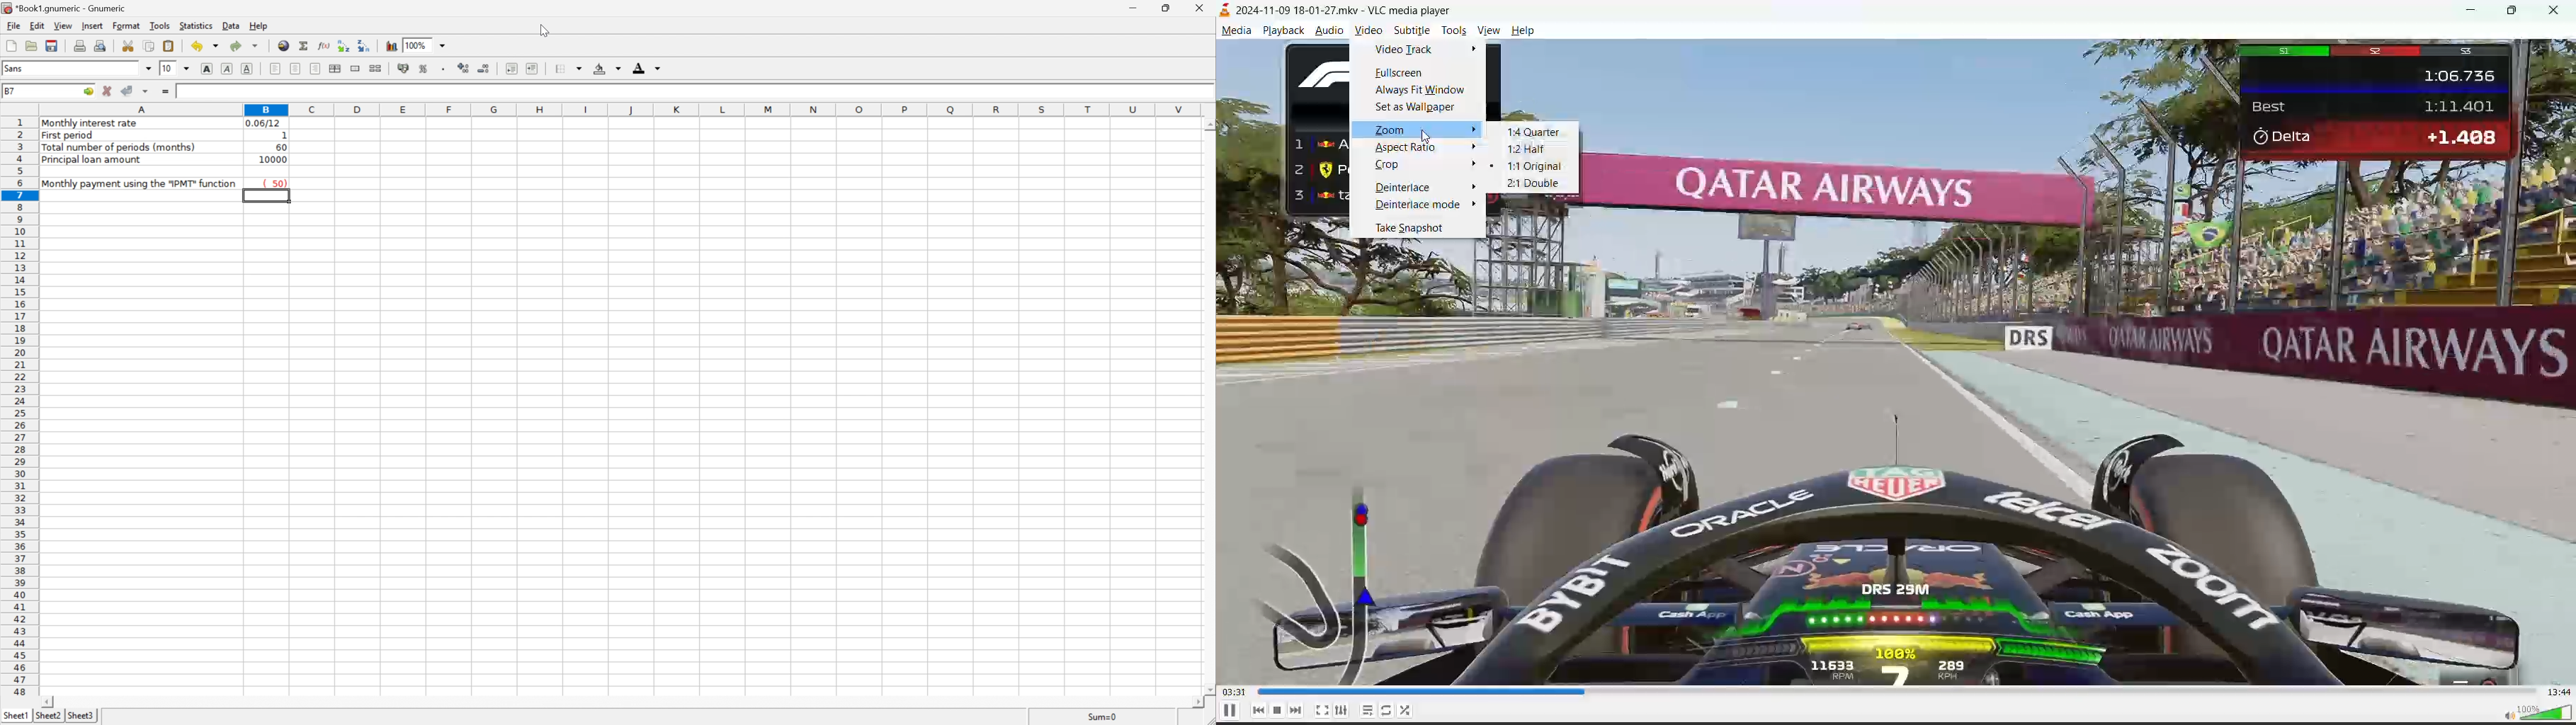 This screenshot has width=2576, height=728. I want to click on Copy selection, so click(151, 47).